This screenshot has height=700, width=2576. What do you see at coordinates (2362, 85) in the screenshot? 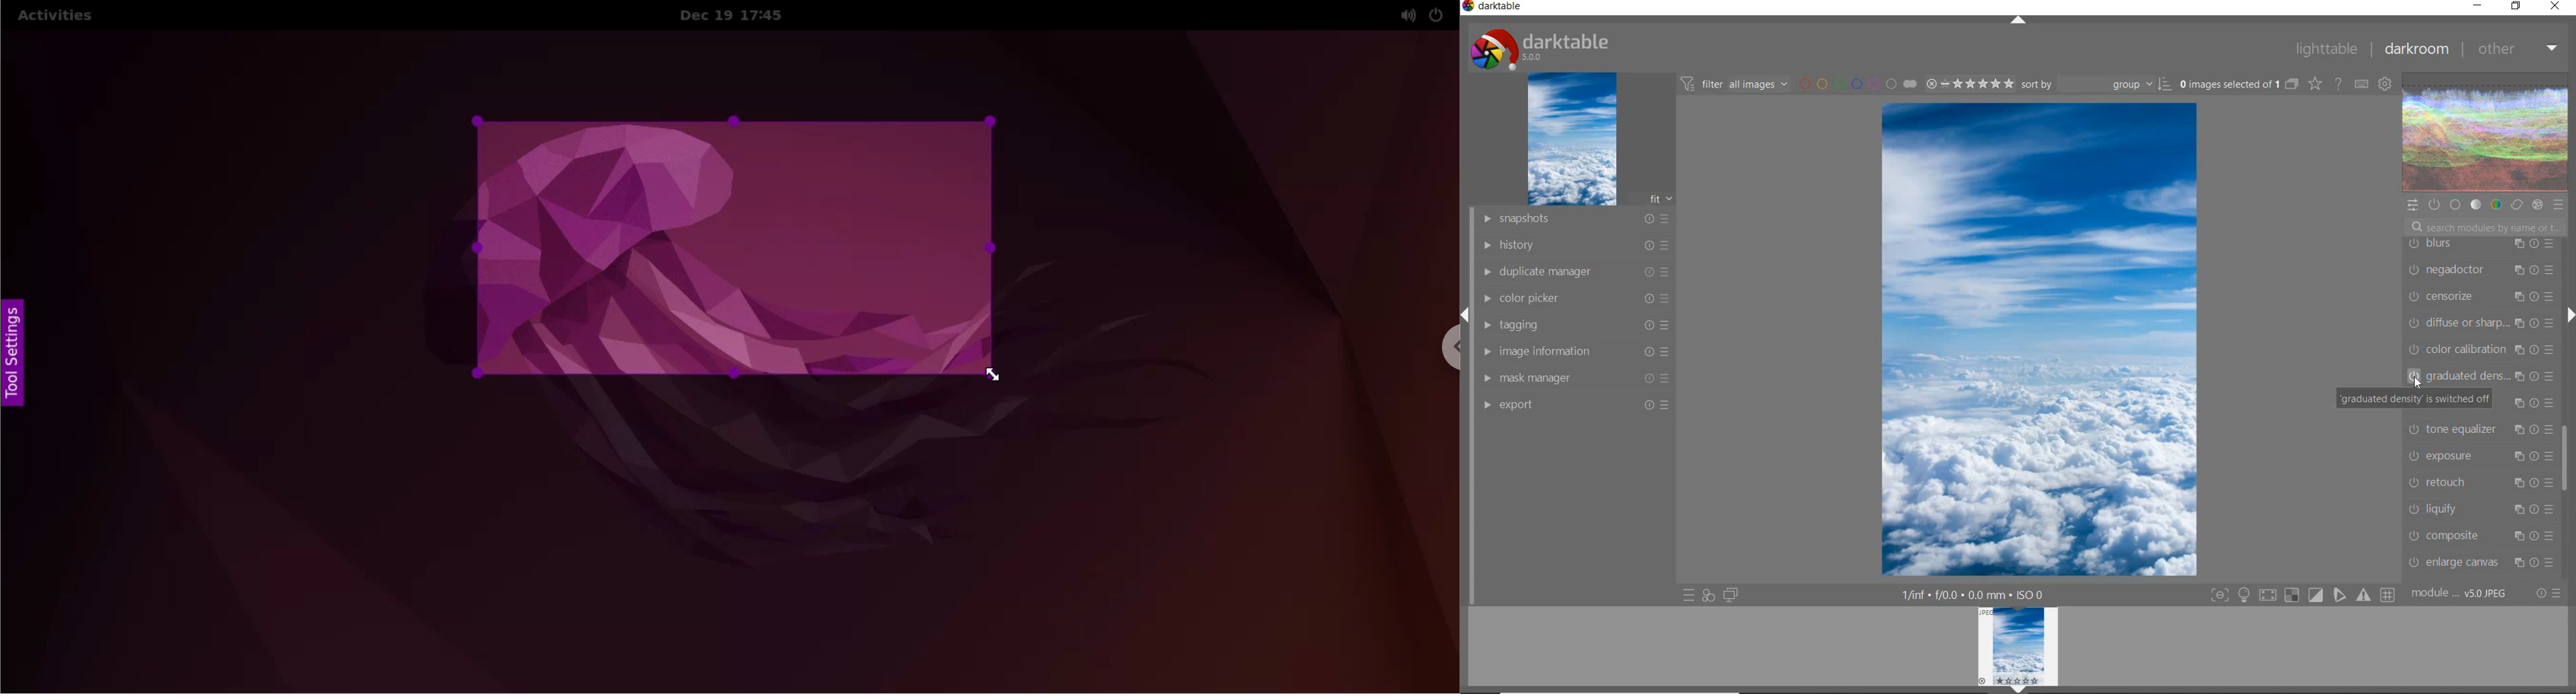
I see `DEFINE KEYBOARD SHORTCUT` at bounding box center [2362, 85].